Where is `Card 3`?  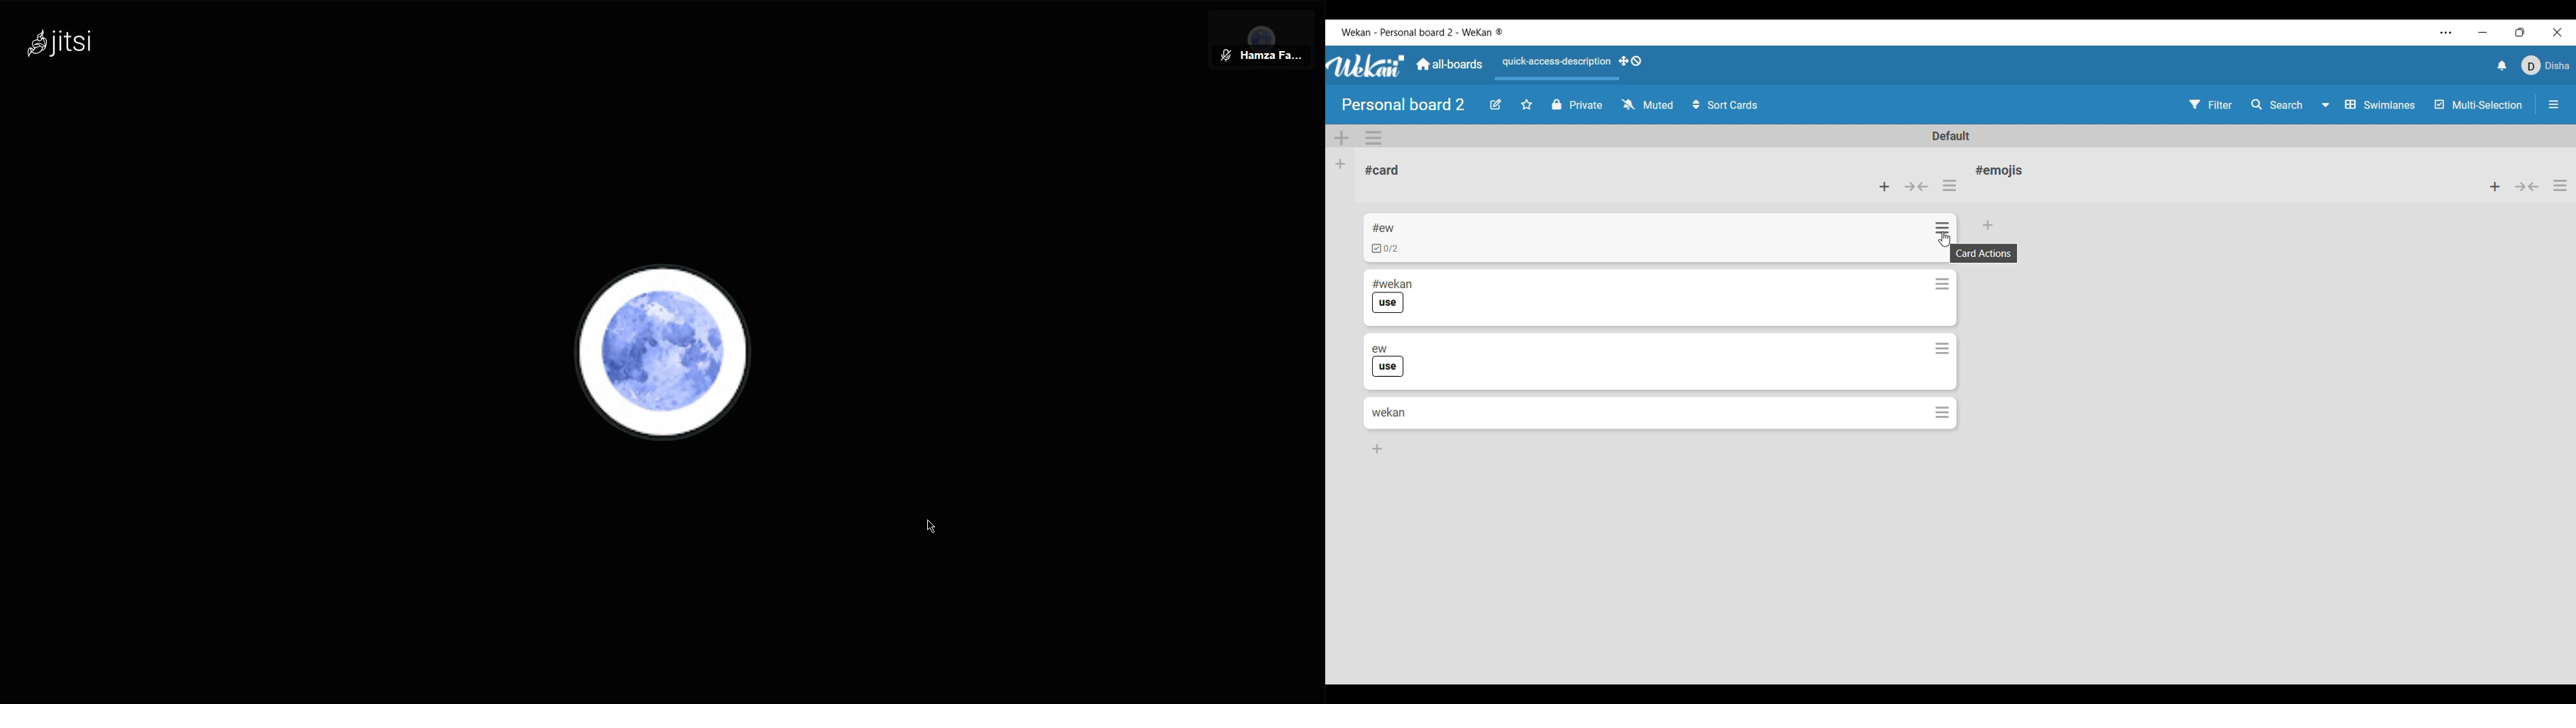 Card 3 is located at coordinates (1469, 344).